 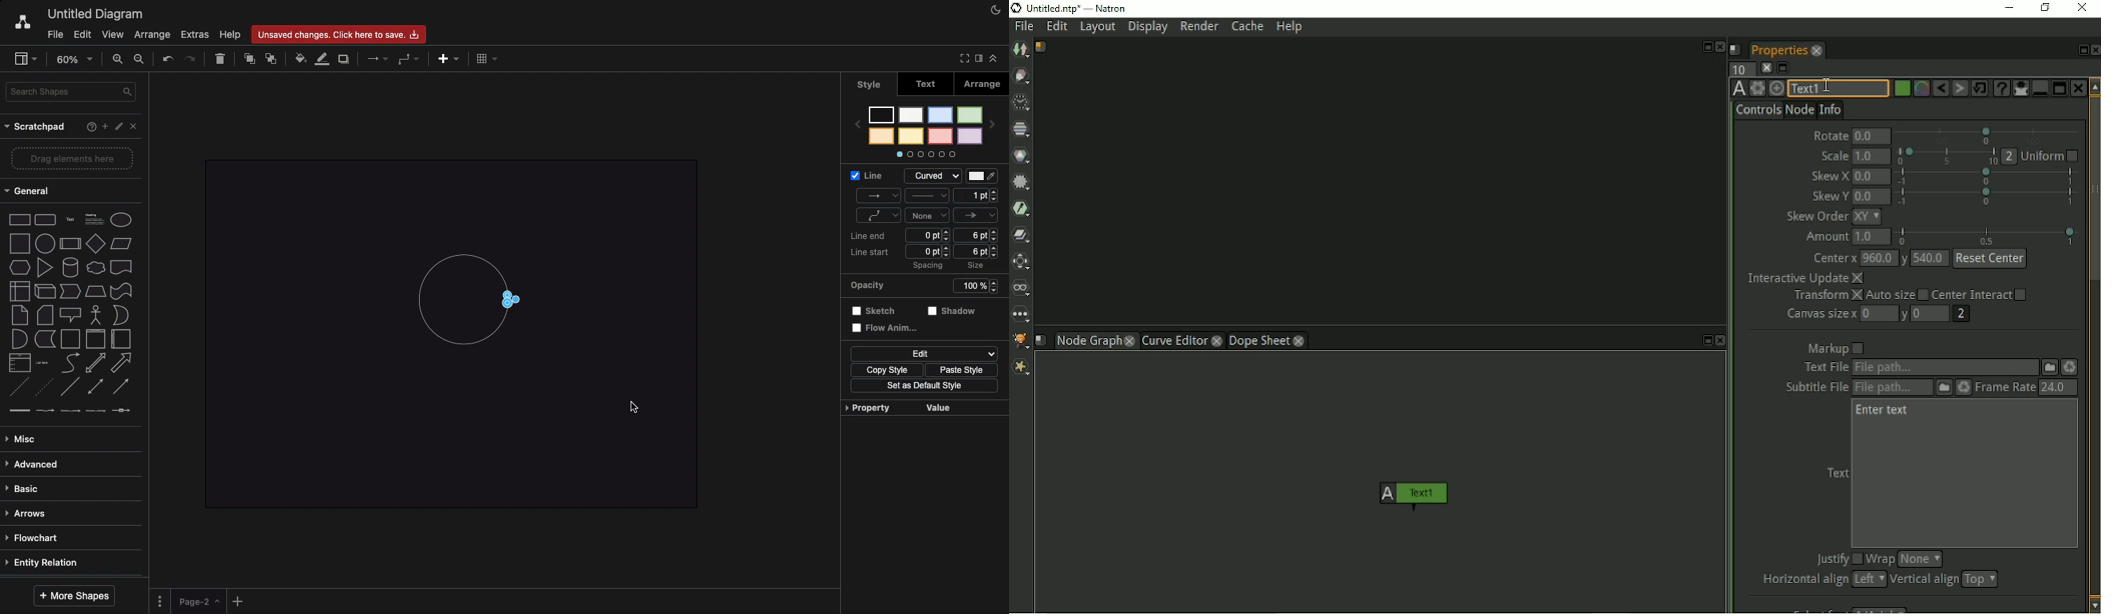 What do you see at coordinates (1836, 348) in the screenshot?
I see `Markup` at bounding box center [1836, 348].